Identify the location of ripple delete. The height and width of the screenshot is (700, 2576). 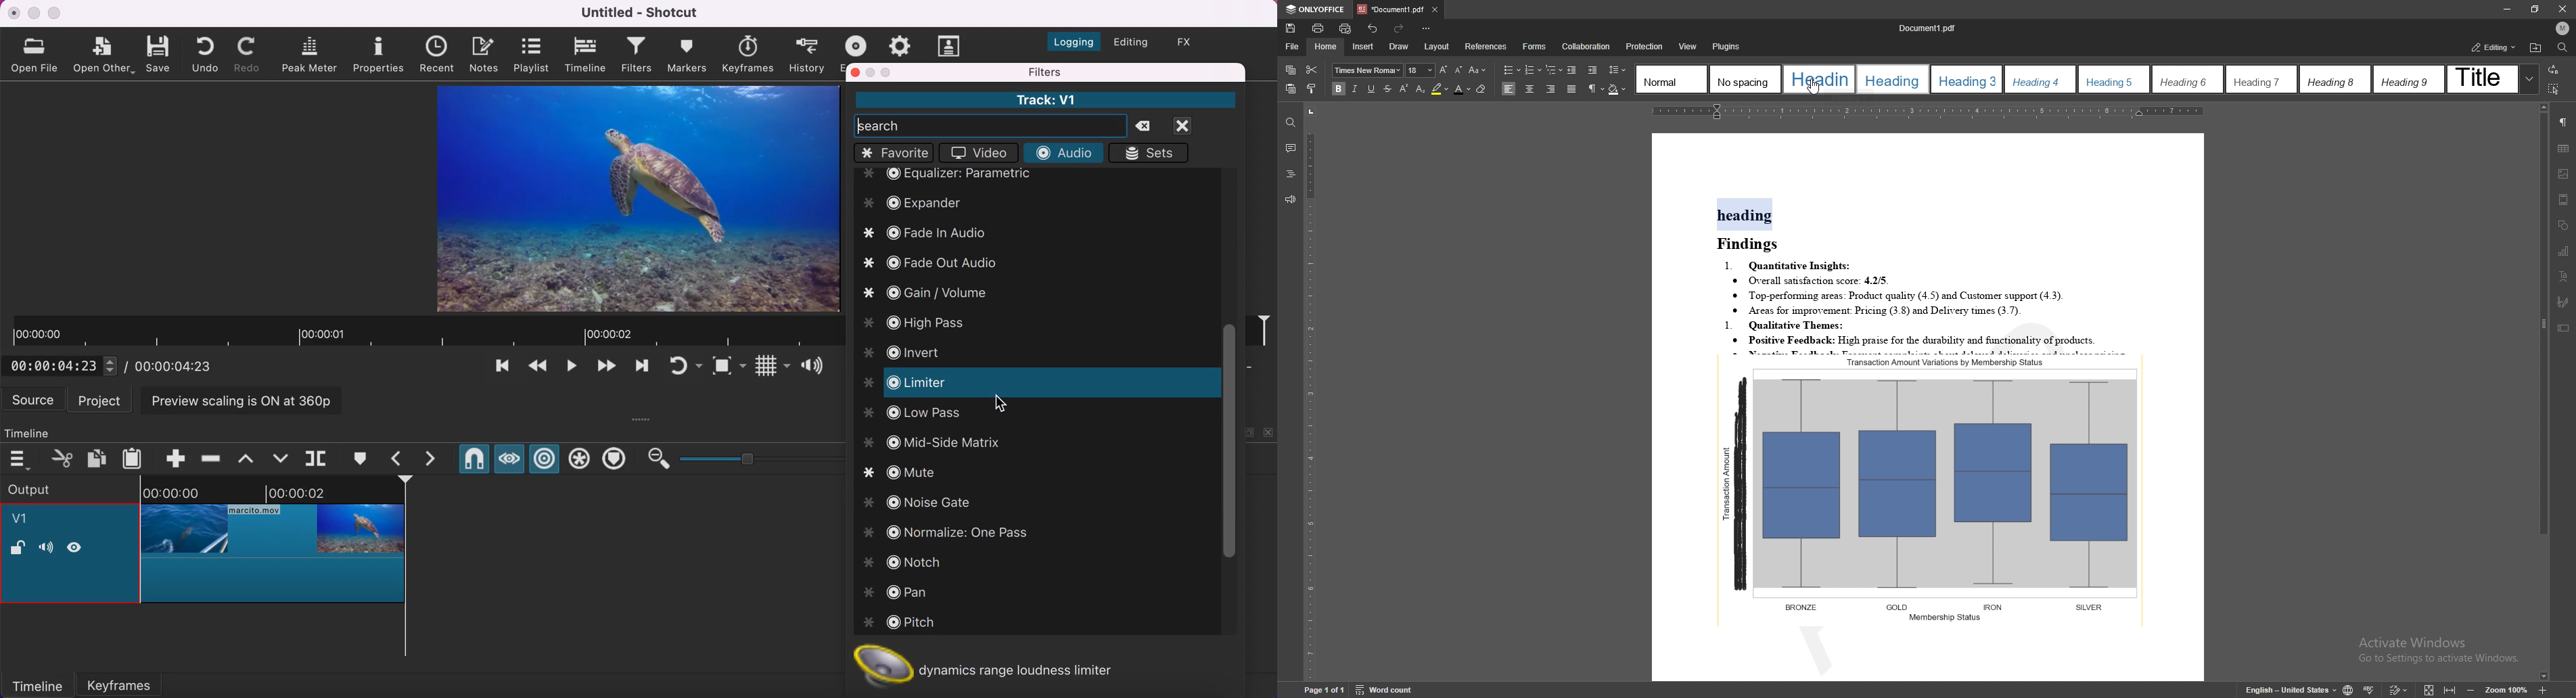
(212, 455).